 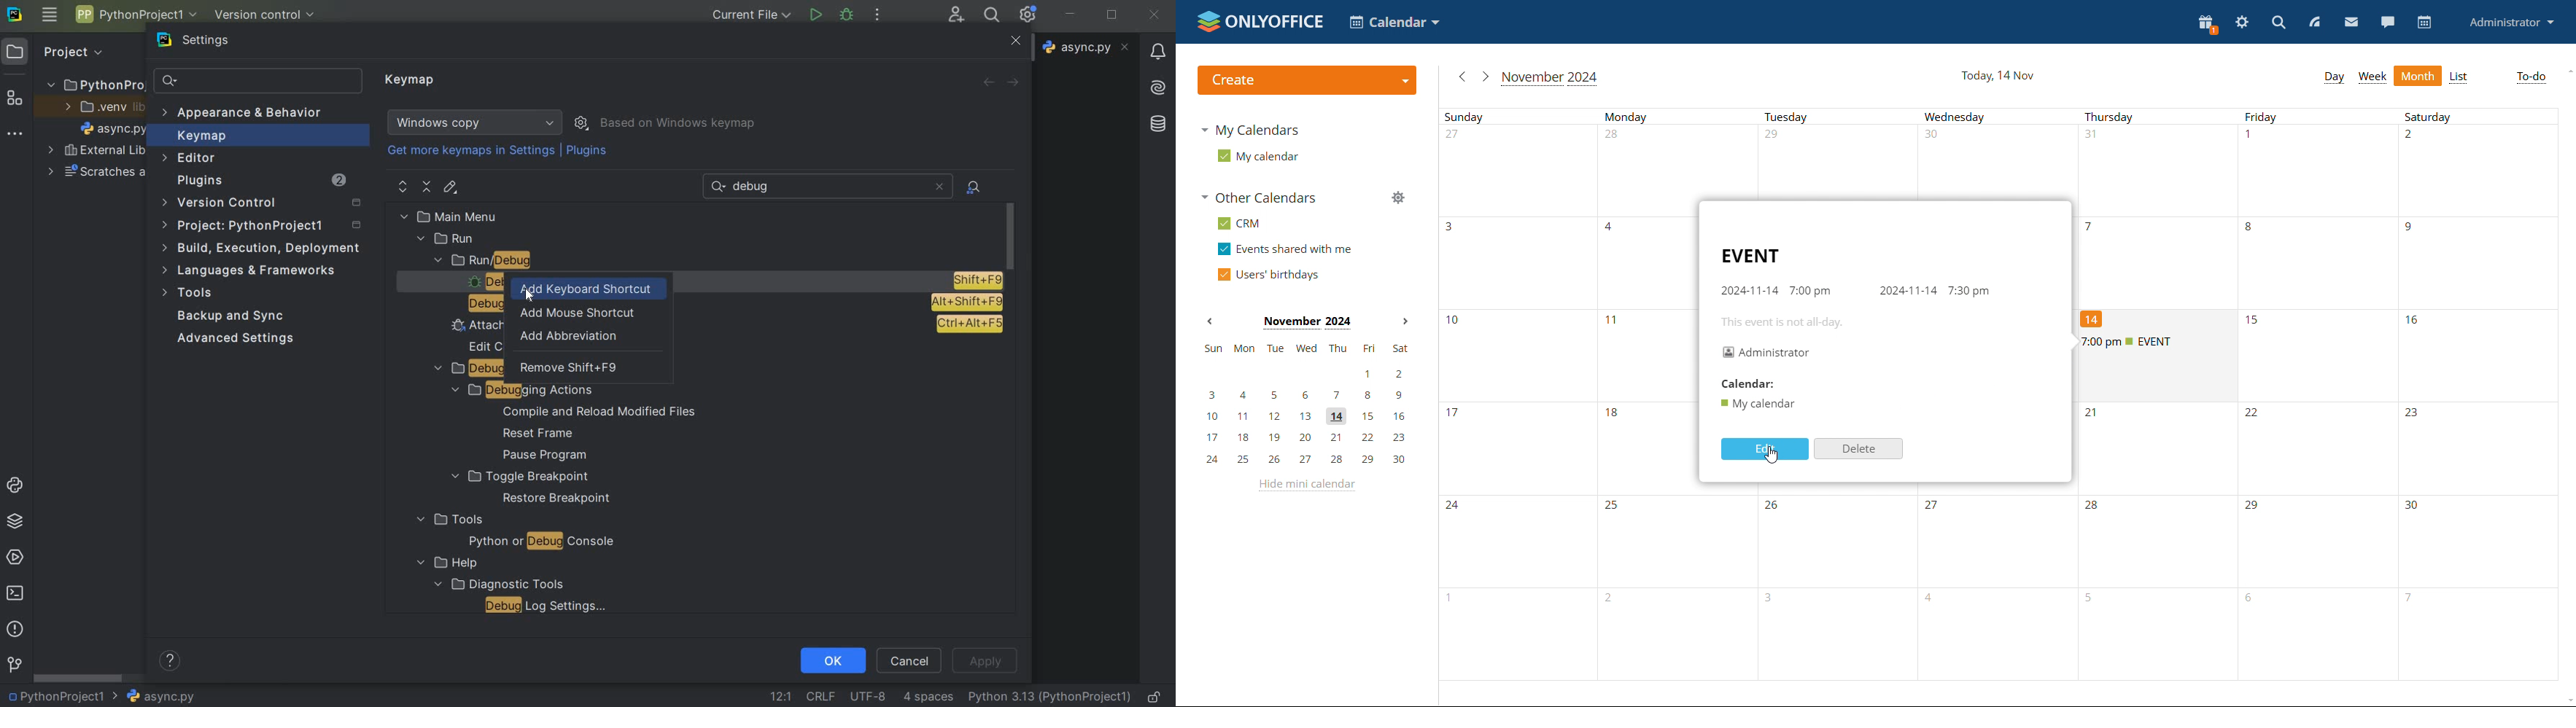 I want to click on project name, so click(x=94, y=82).